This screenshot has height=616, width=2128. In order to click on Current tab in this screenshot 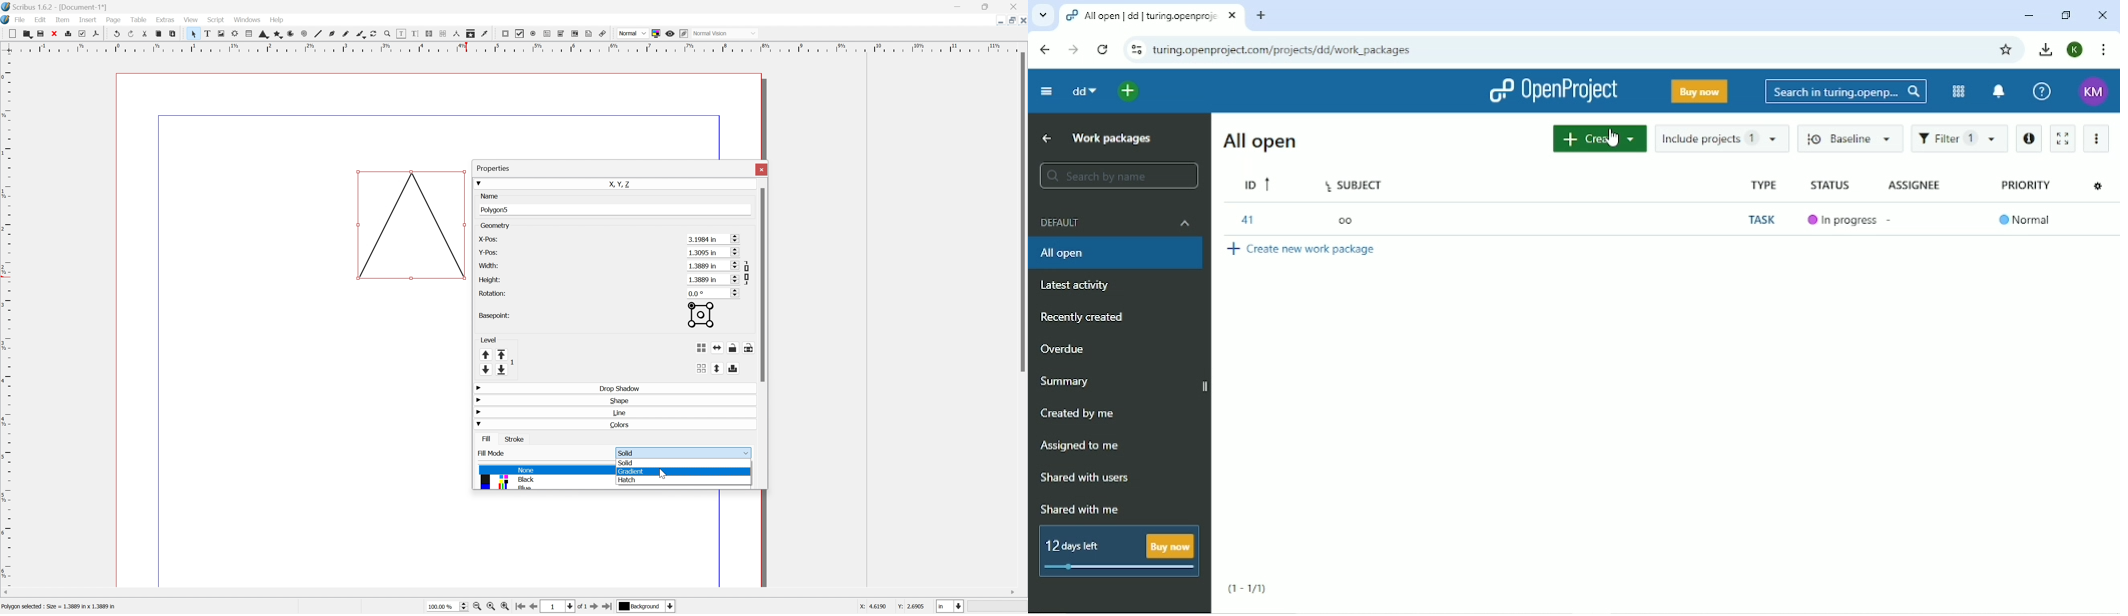, I will do `click(1152, 16)`.